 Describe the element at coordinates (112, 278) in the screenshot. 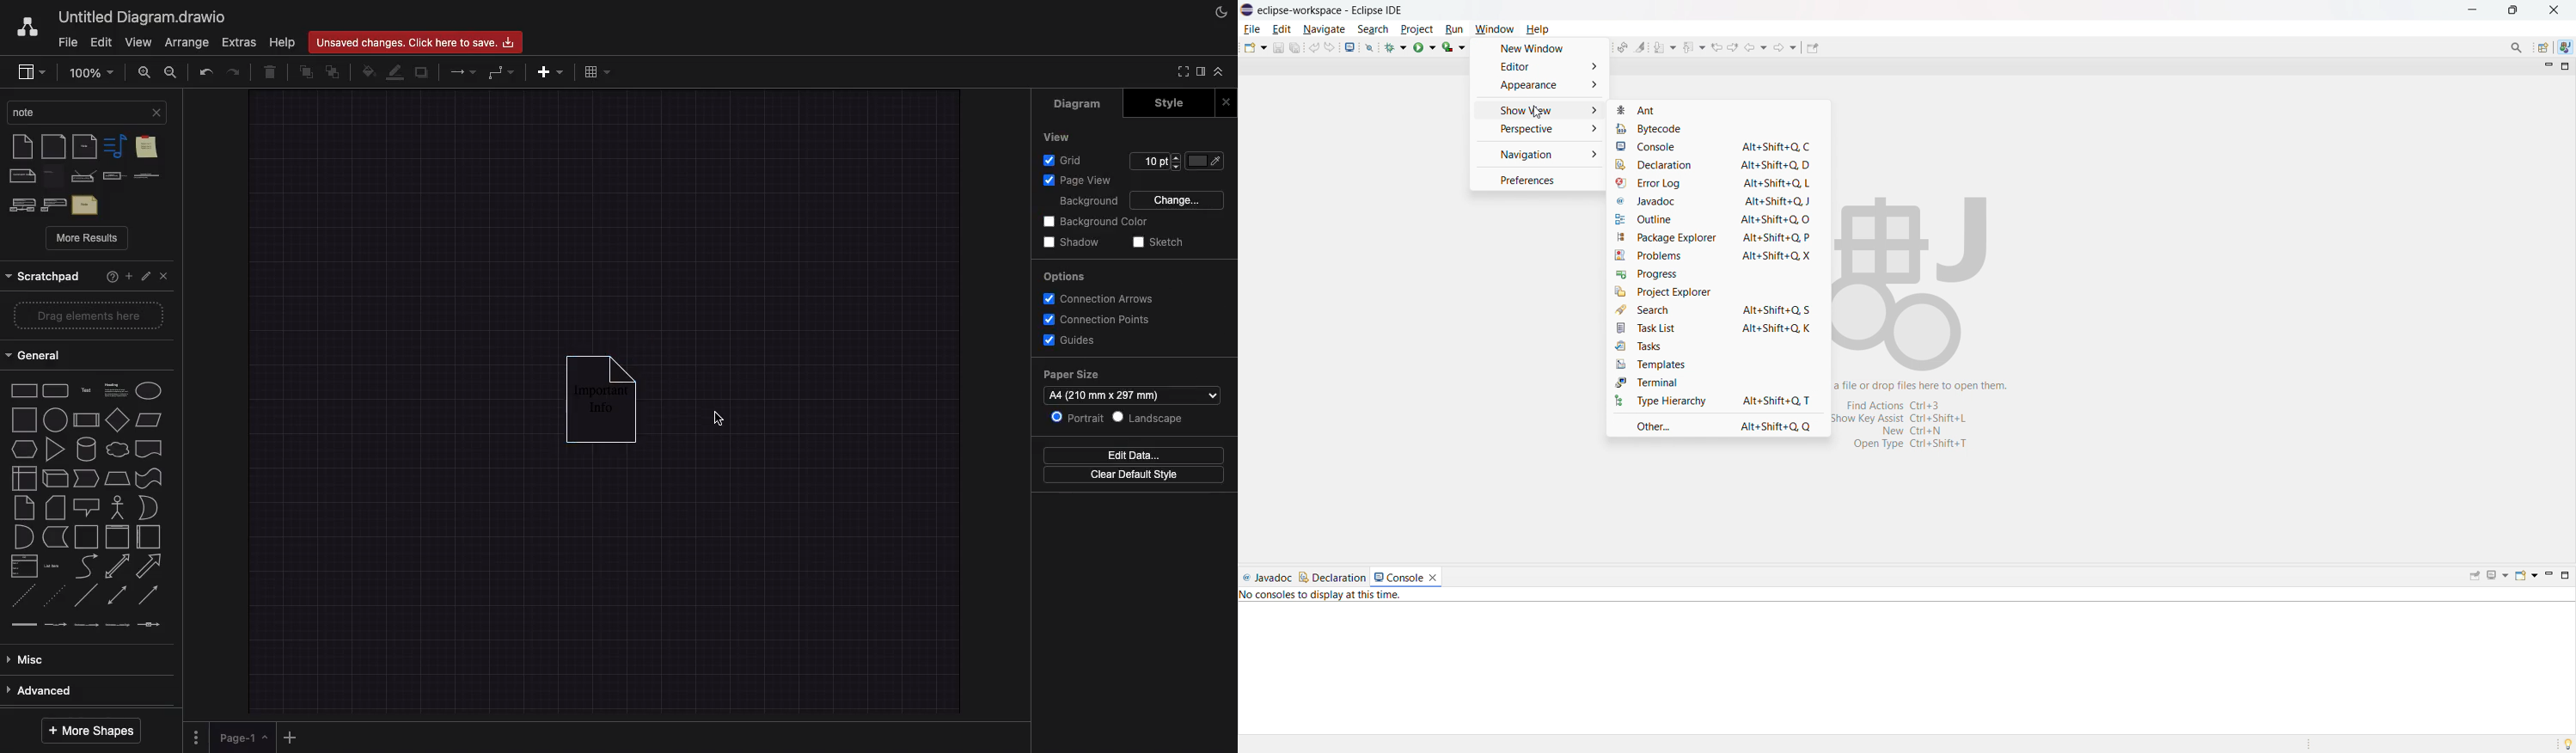

I see `Help` at that location.